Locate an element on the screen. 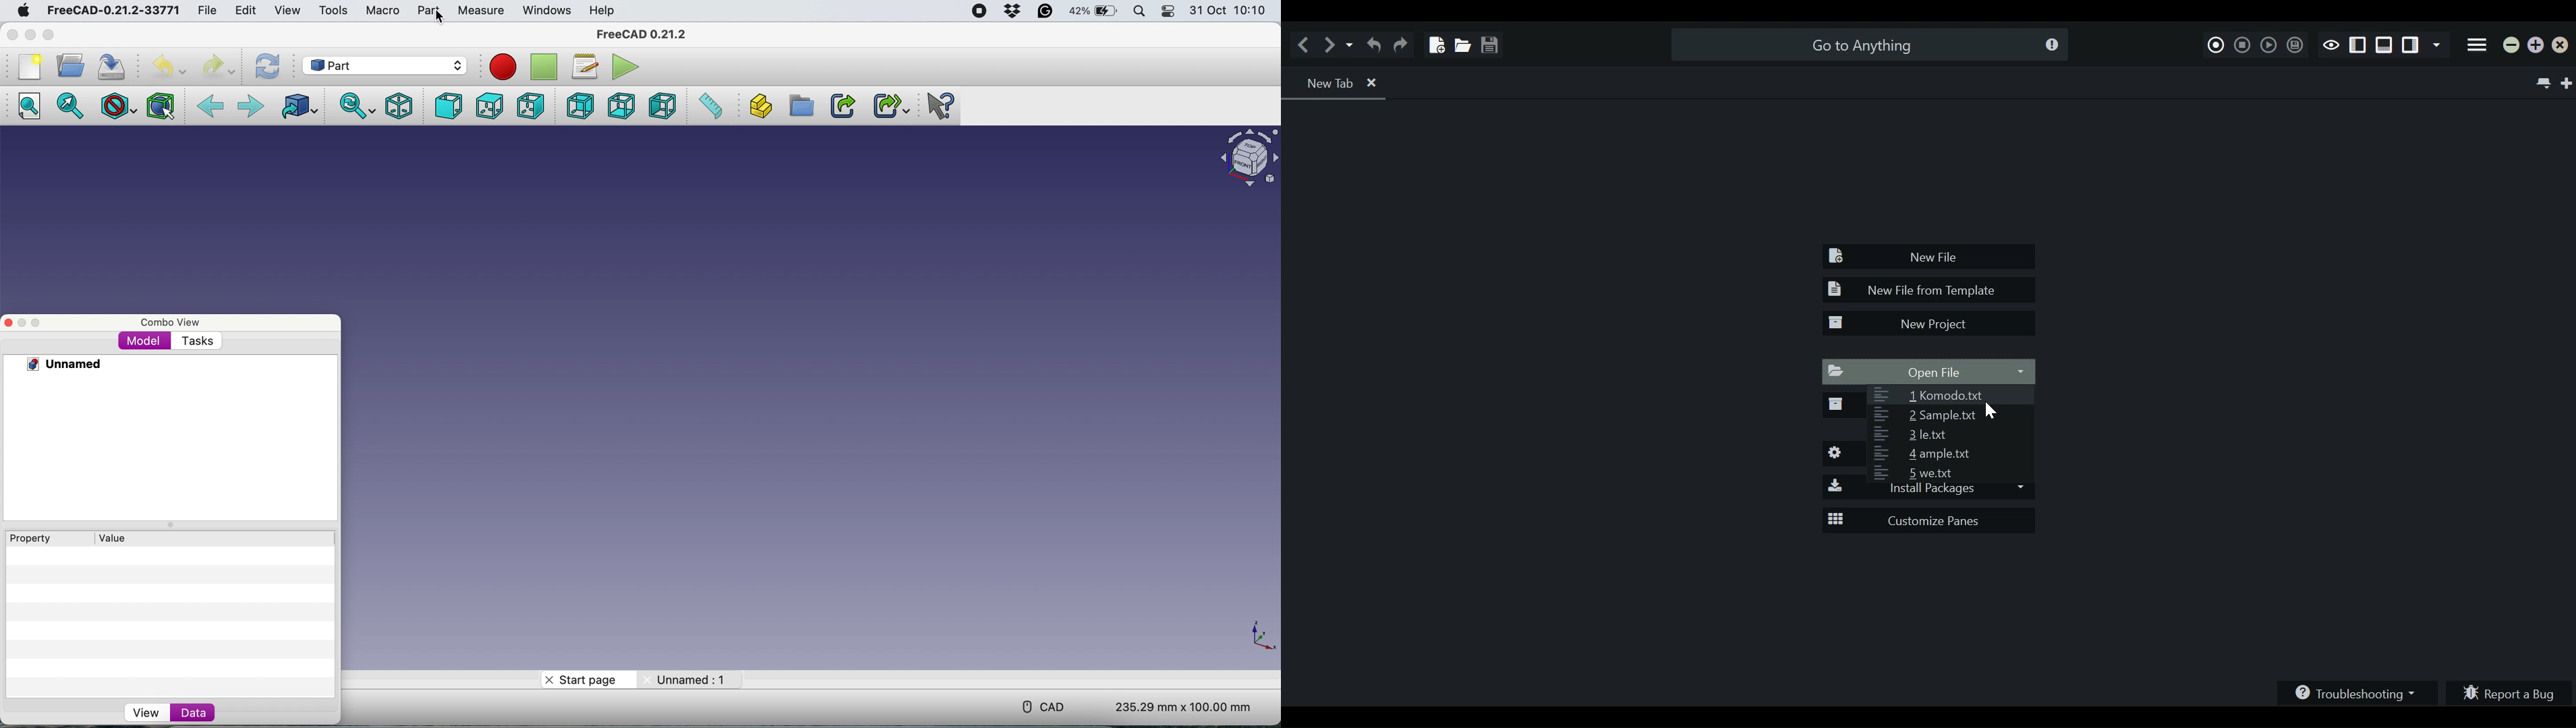 The image size is (2576, 728). Show/Hide Left Pane  is located at coordinates (2412, 47).